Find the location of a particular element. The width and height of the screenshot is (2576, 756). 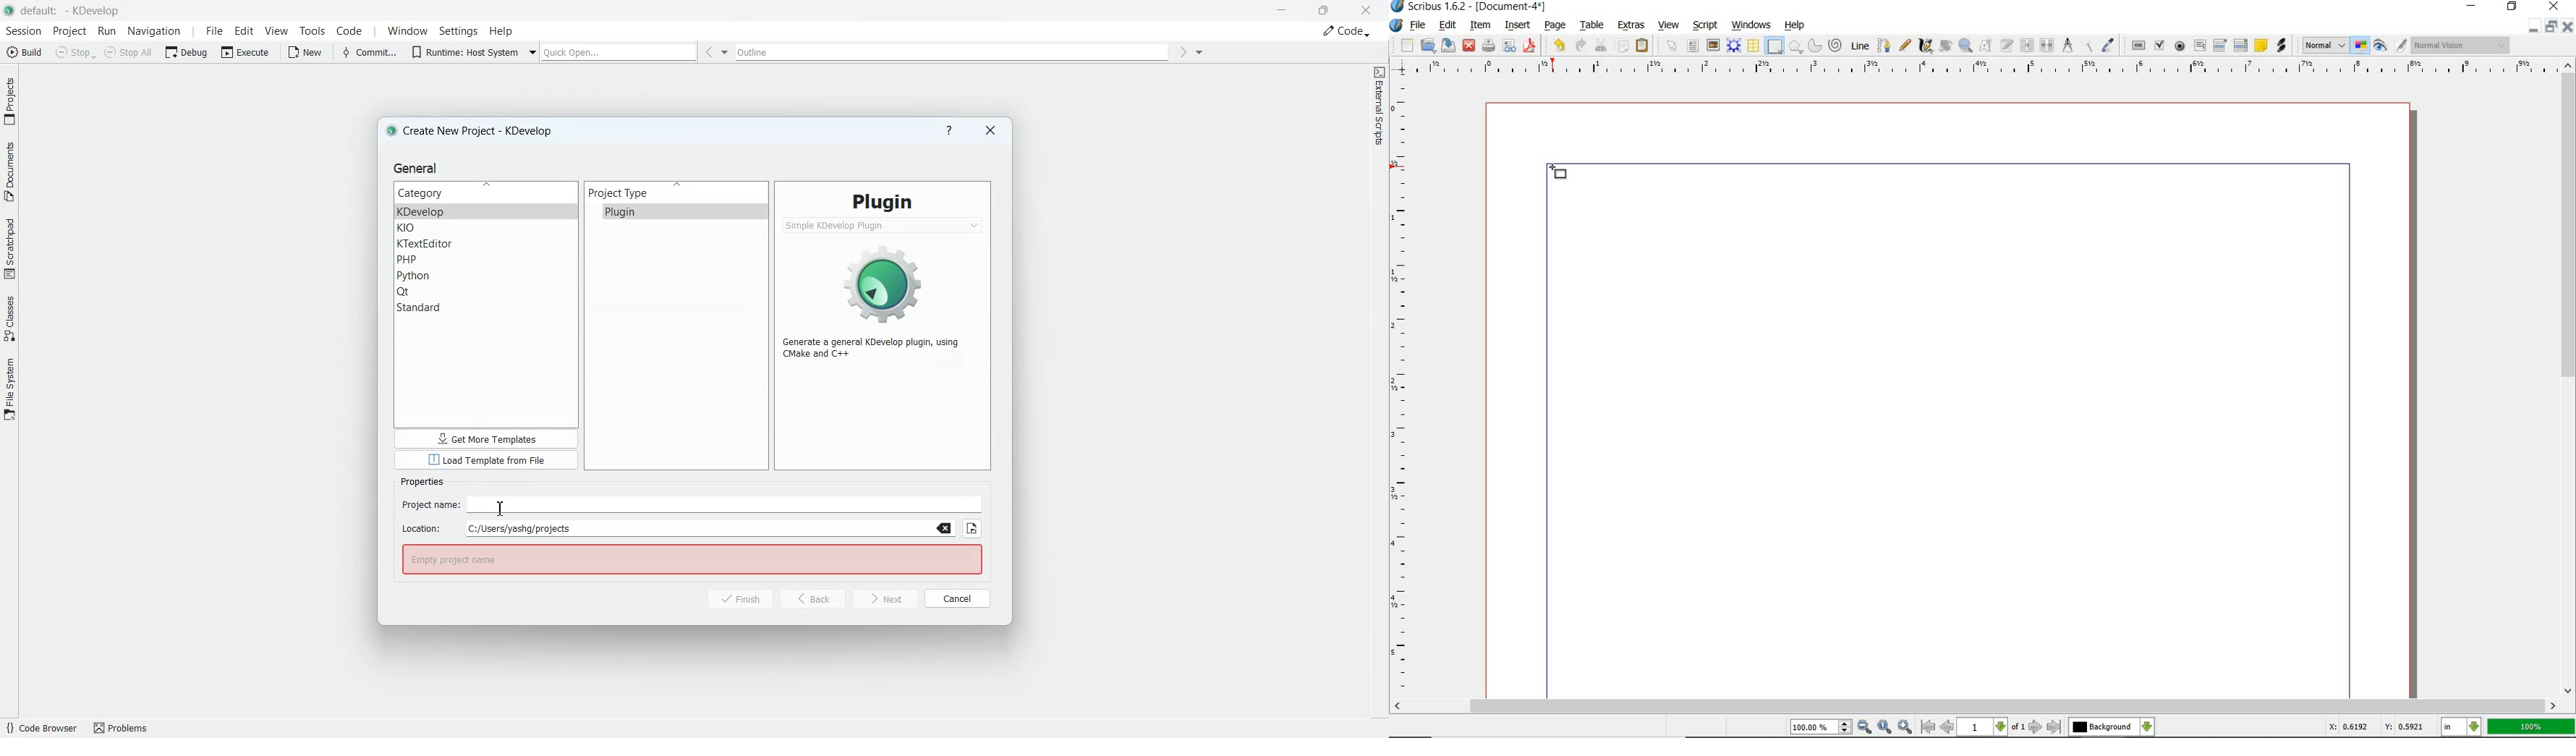

Scribus 1.6.2 - [Document-4*] is located at coordinates (1470, 7).